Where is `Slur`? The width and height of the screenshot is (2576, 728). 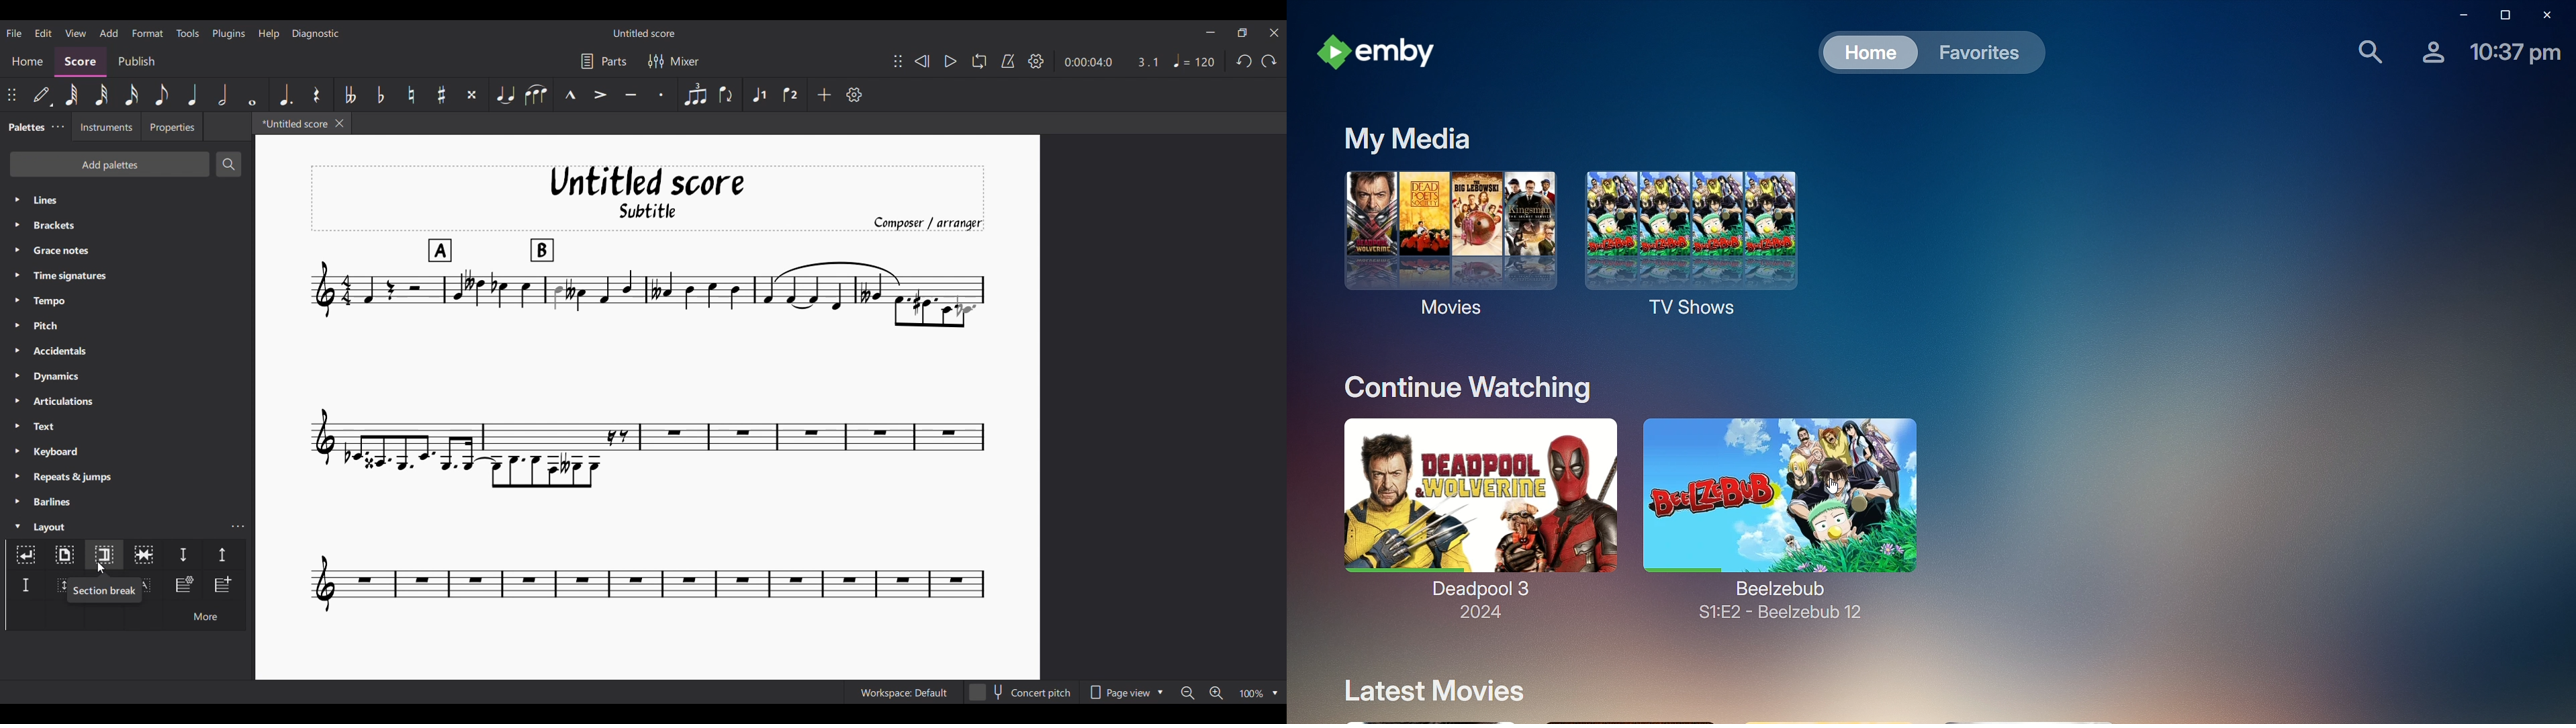 Slur is located at coordinates (536, 95).